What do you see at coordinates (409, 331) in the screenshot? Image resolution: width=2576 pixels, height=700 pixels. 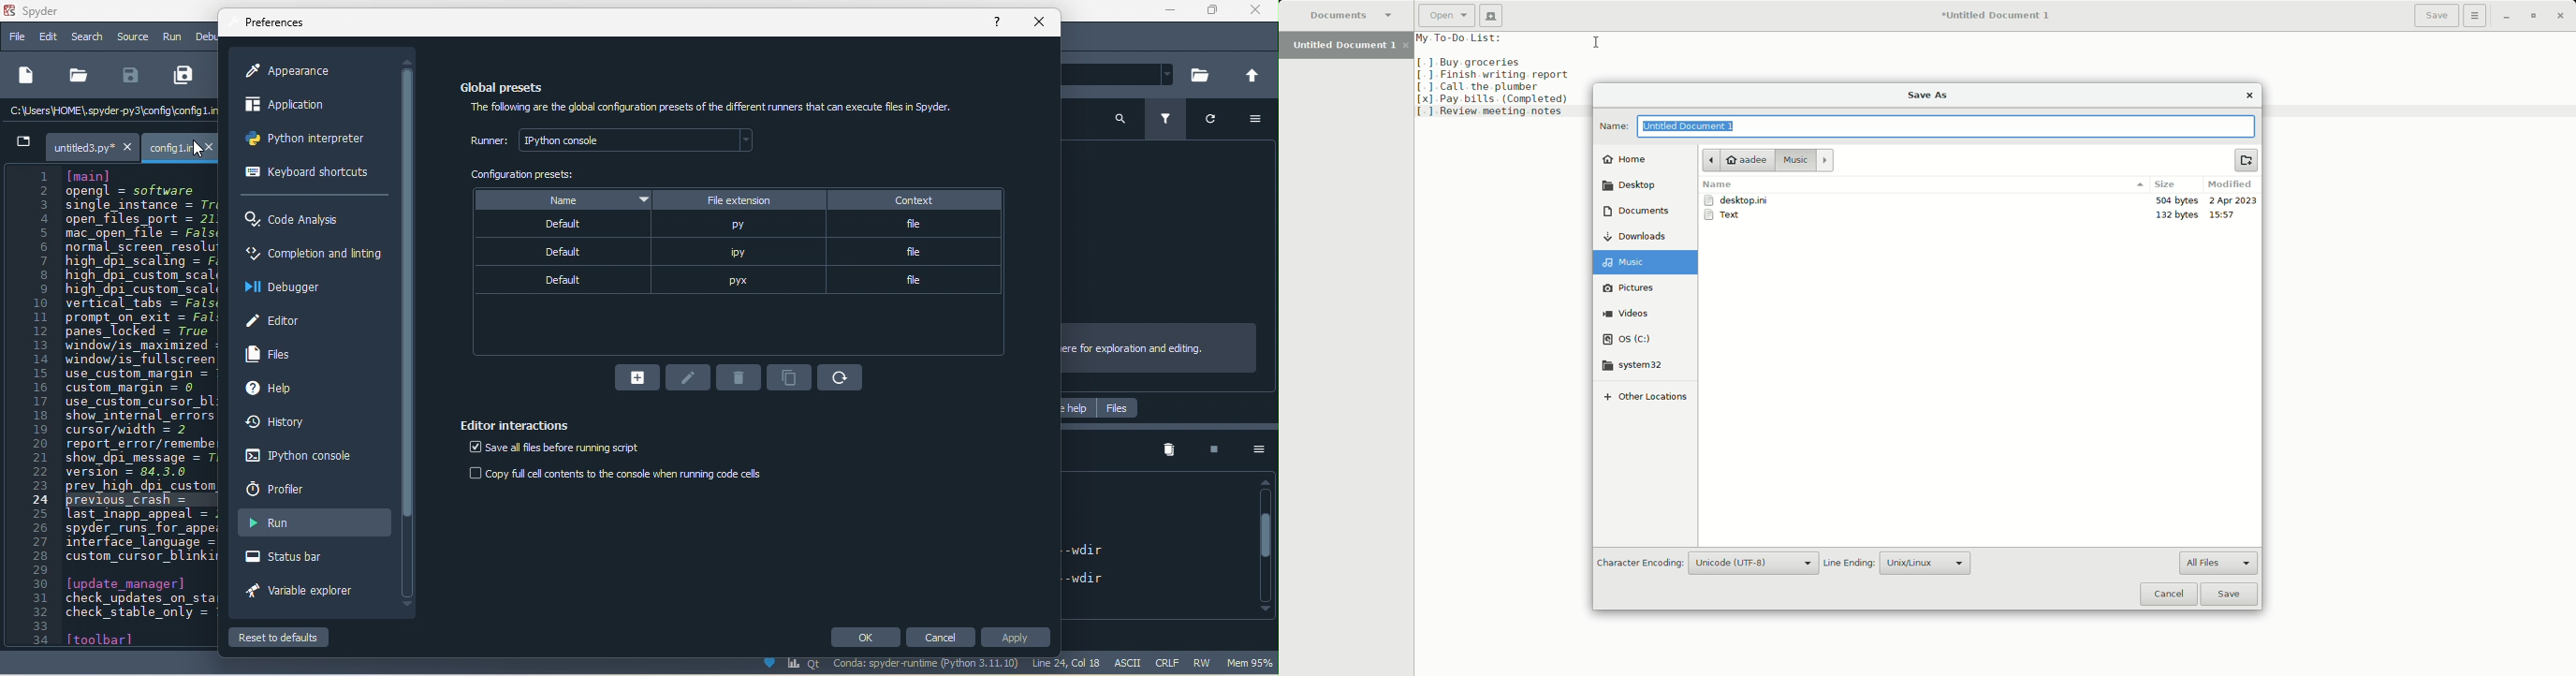 I see `scrollbar` at bounding box center [409, 331].